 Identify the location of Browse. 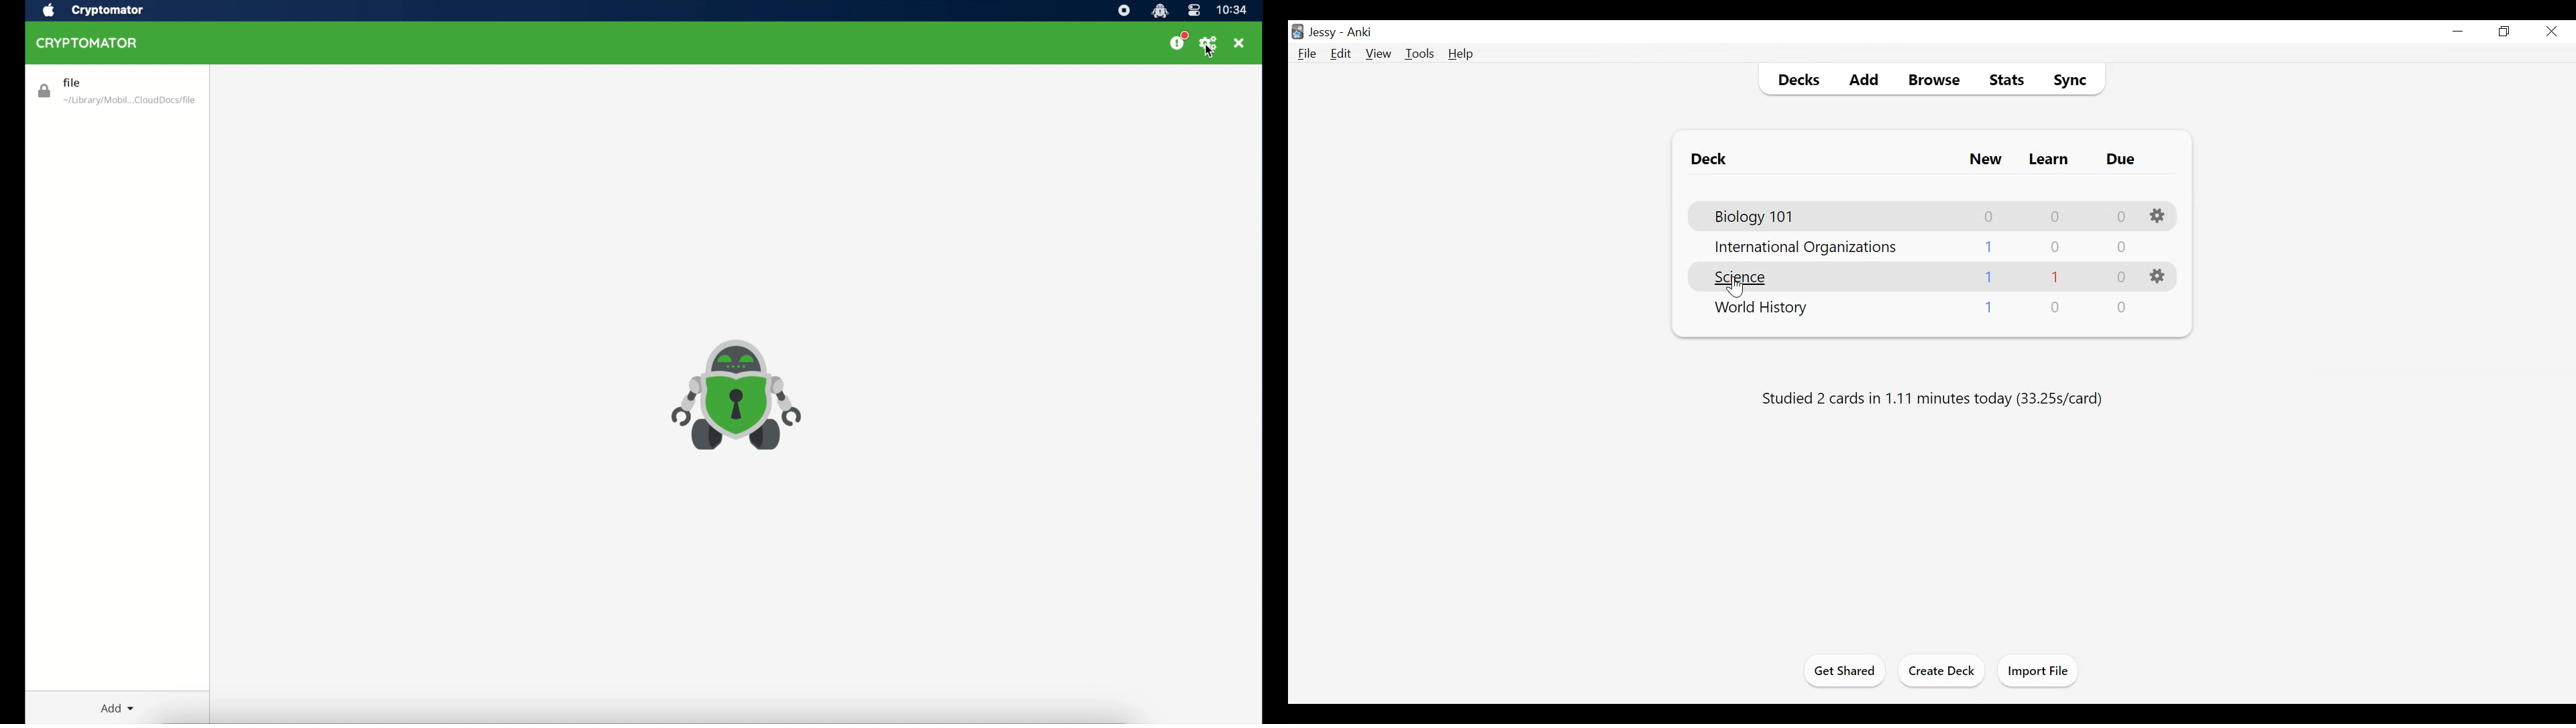
(1937, 80).